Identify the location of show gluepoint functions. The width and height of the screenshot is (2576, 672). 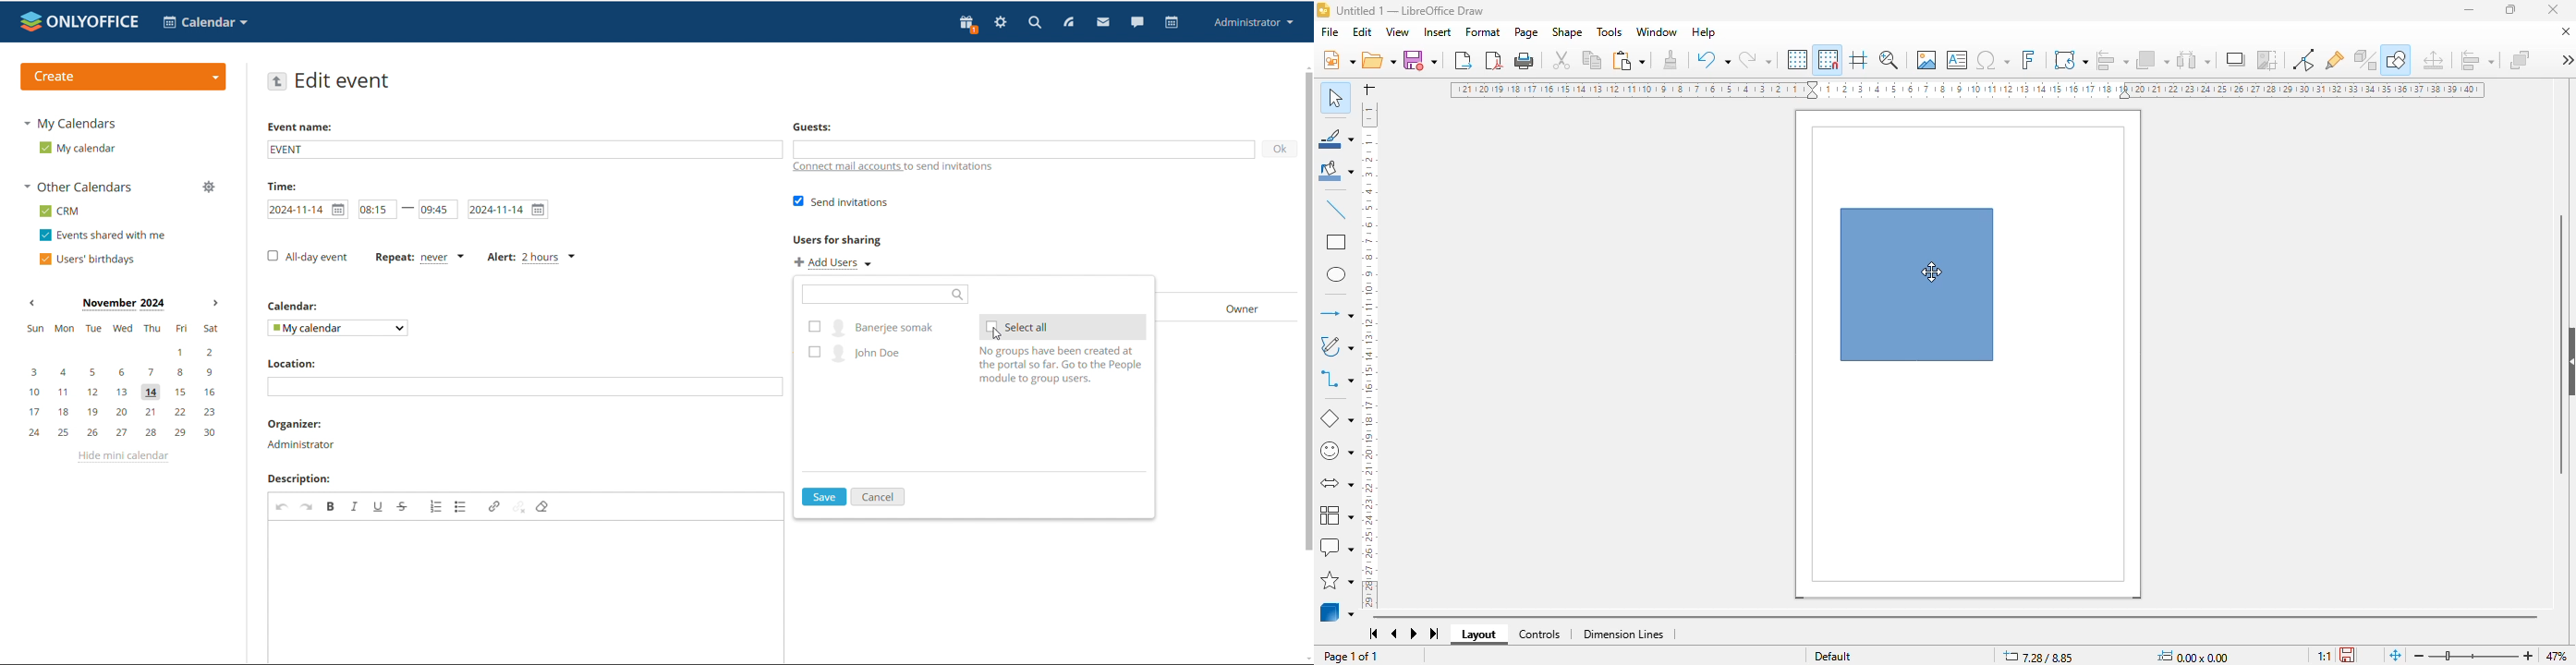
(2335, 60).